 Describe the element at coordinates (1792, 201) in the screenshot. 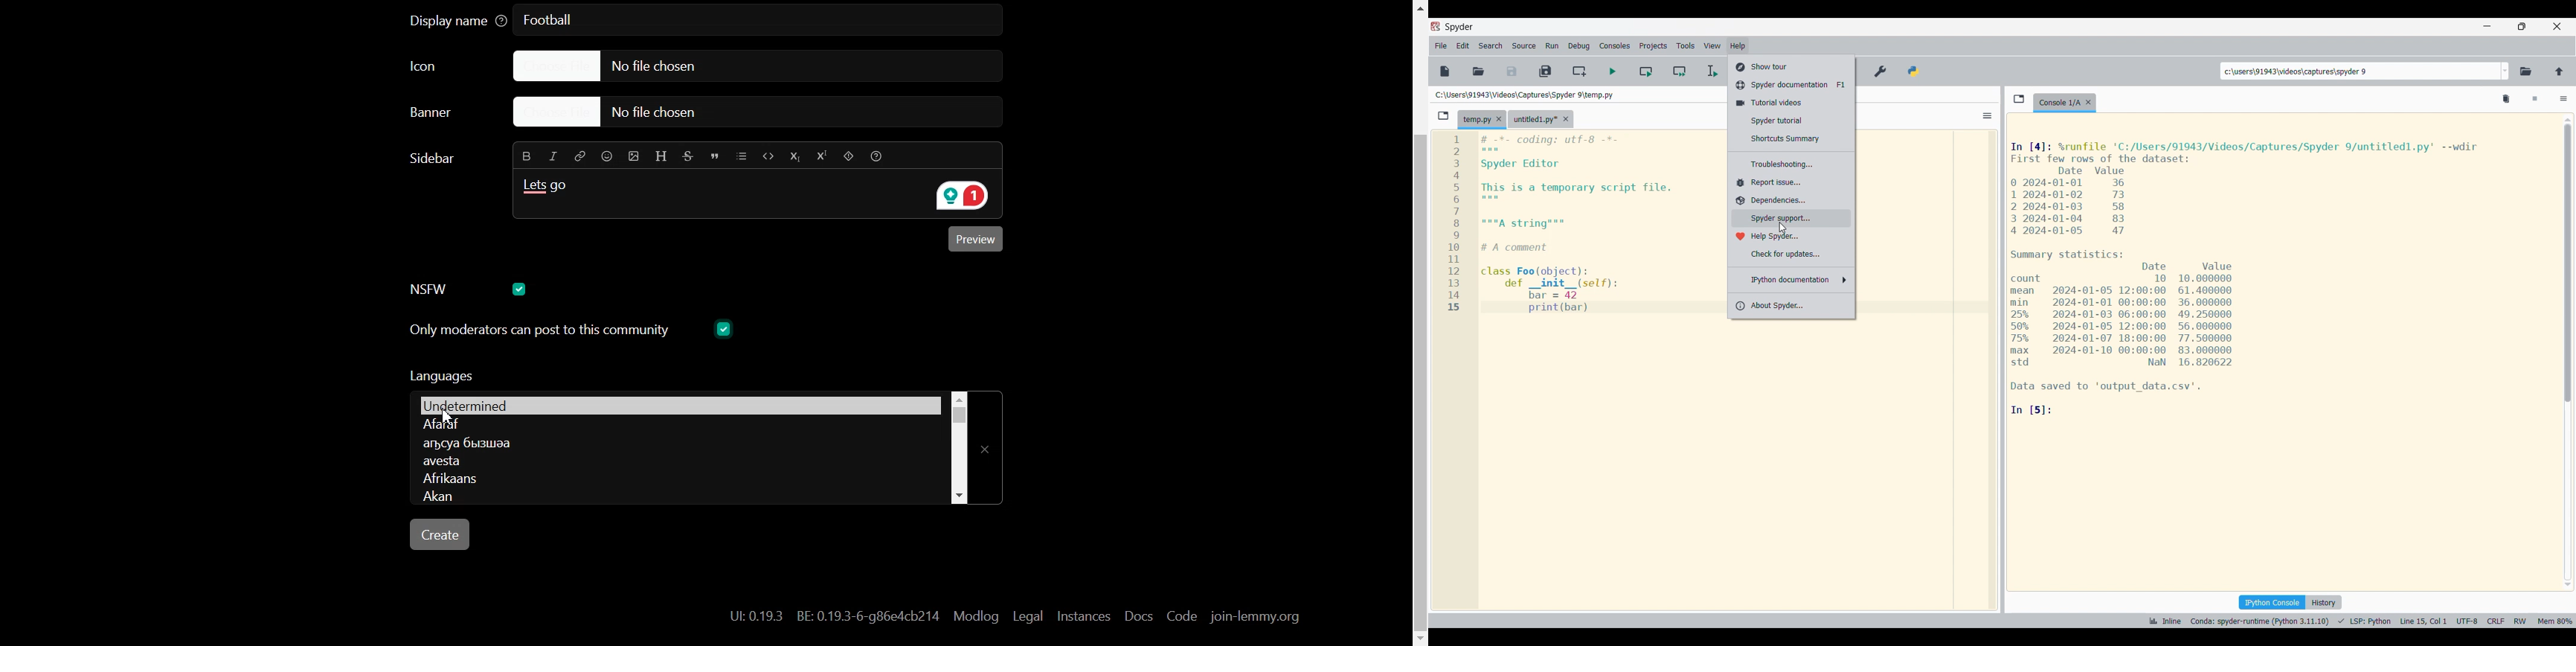

I see `Dependencies` at that location.